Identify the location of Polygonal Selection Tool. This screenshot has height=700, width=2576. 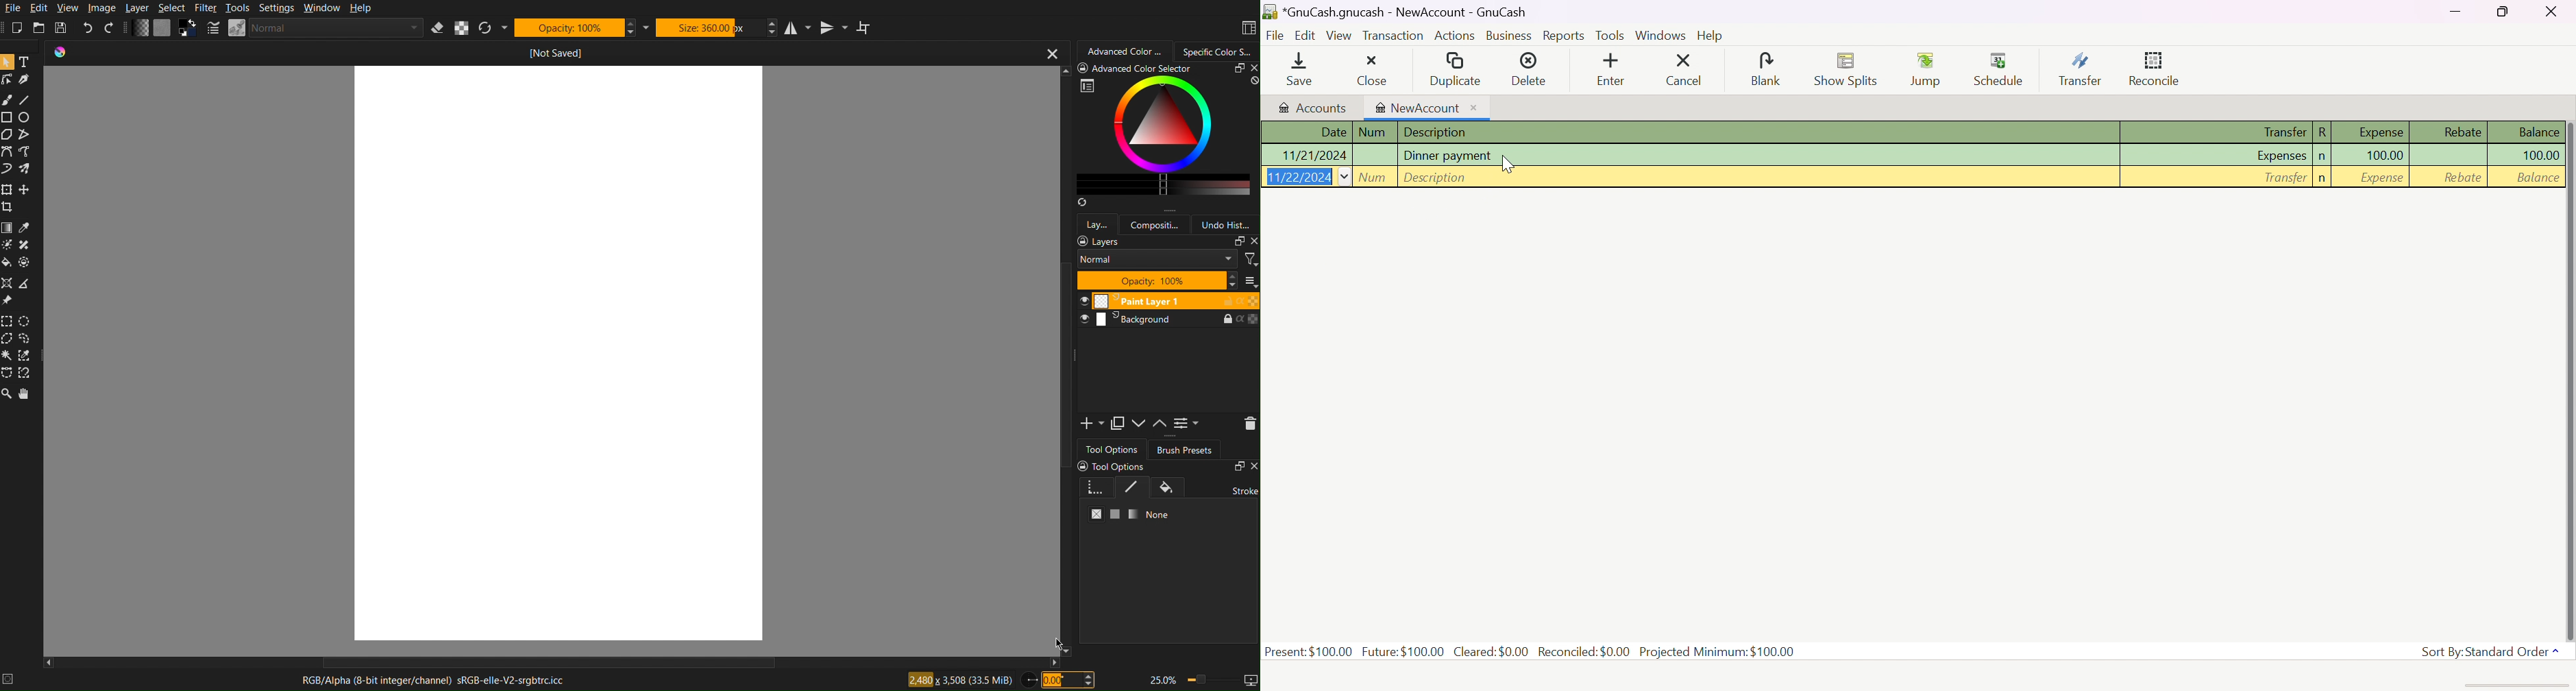
(8, 134).